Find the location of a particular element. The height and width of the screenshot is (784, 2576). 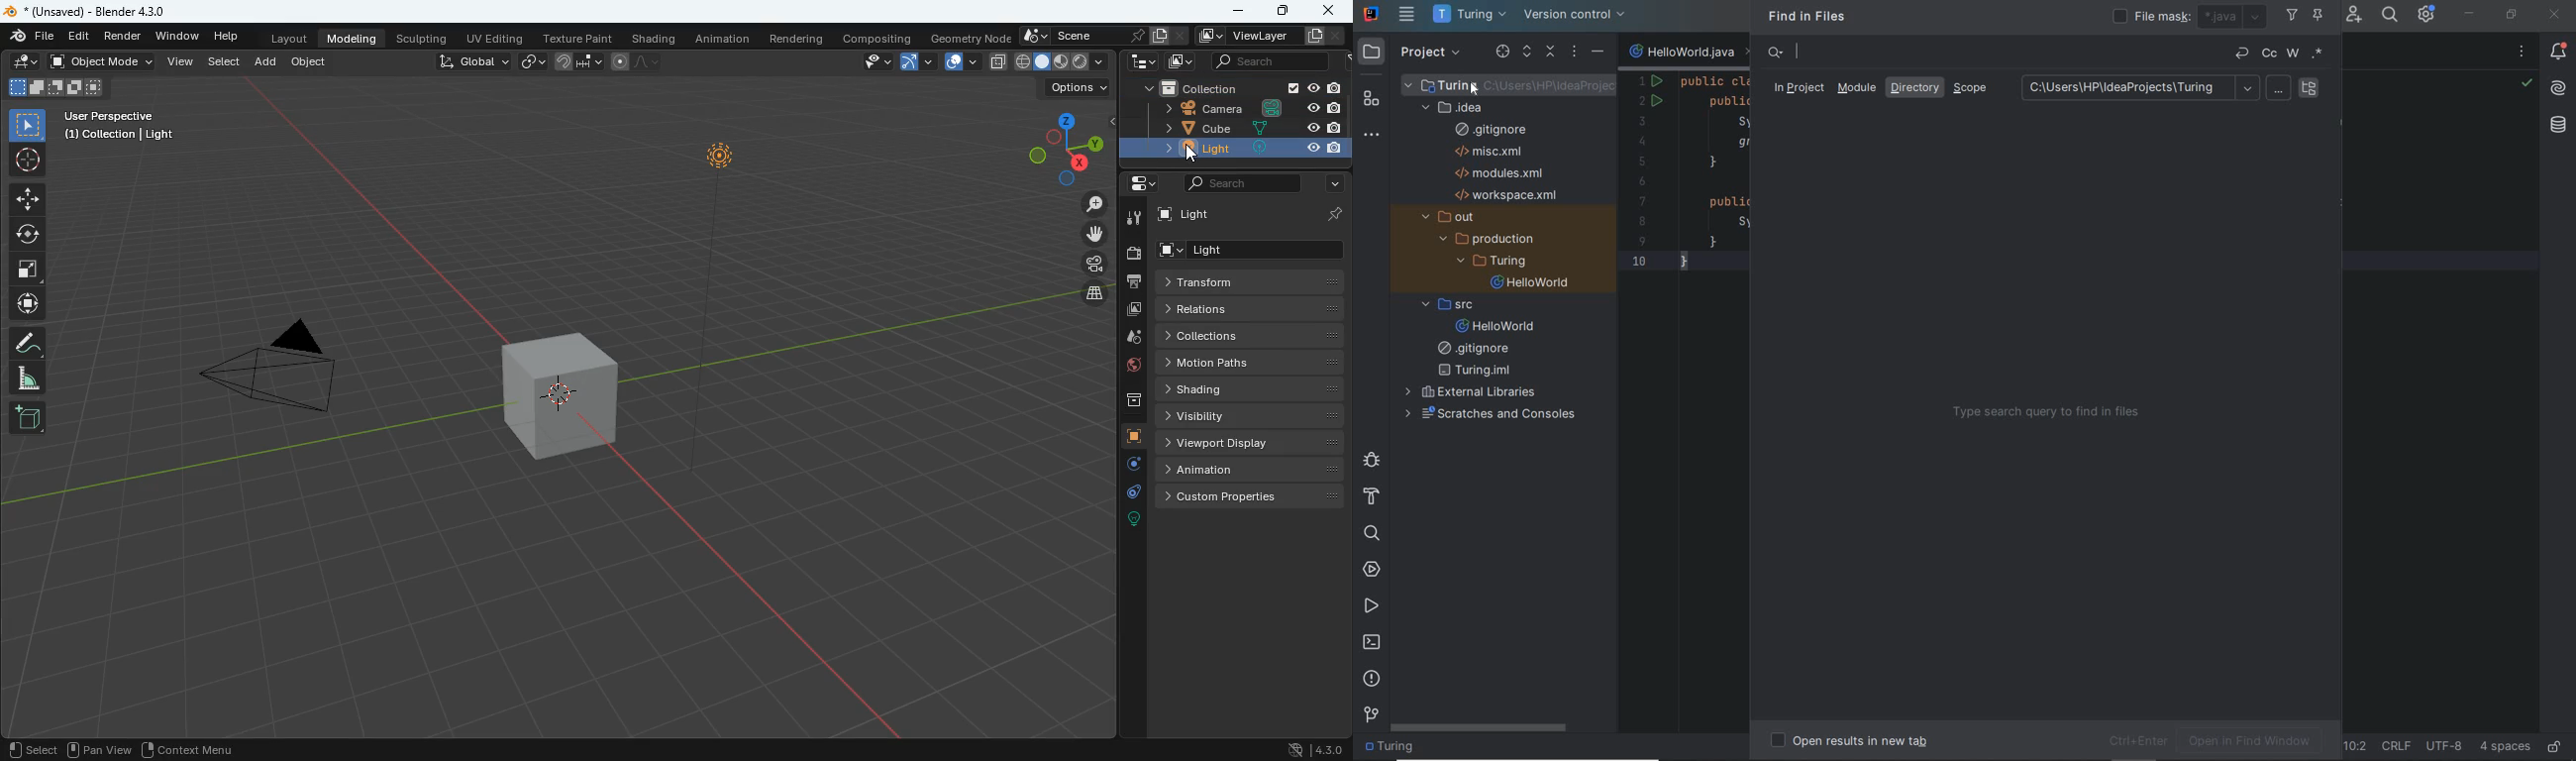

Database is located at coordinates (2560, 125).